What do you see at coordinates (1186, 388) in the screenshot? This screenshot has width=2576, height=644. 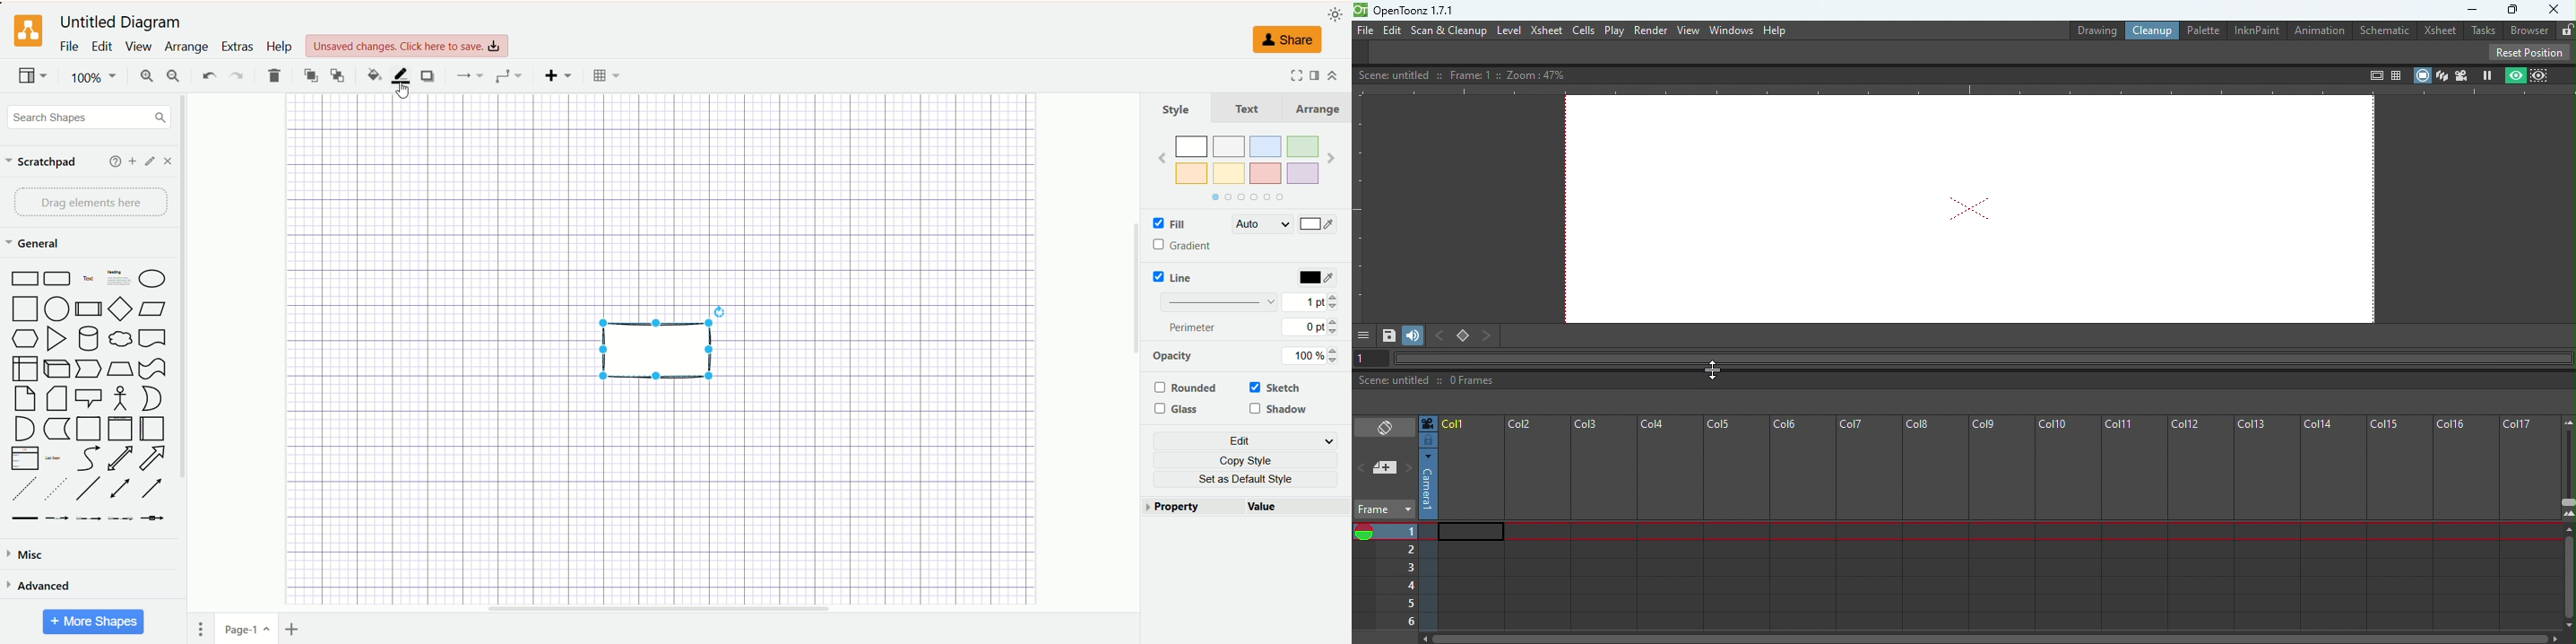 I see `rounded` at bounding box center [1186, 388].